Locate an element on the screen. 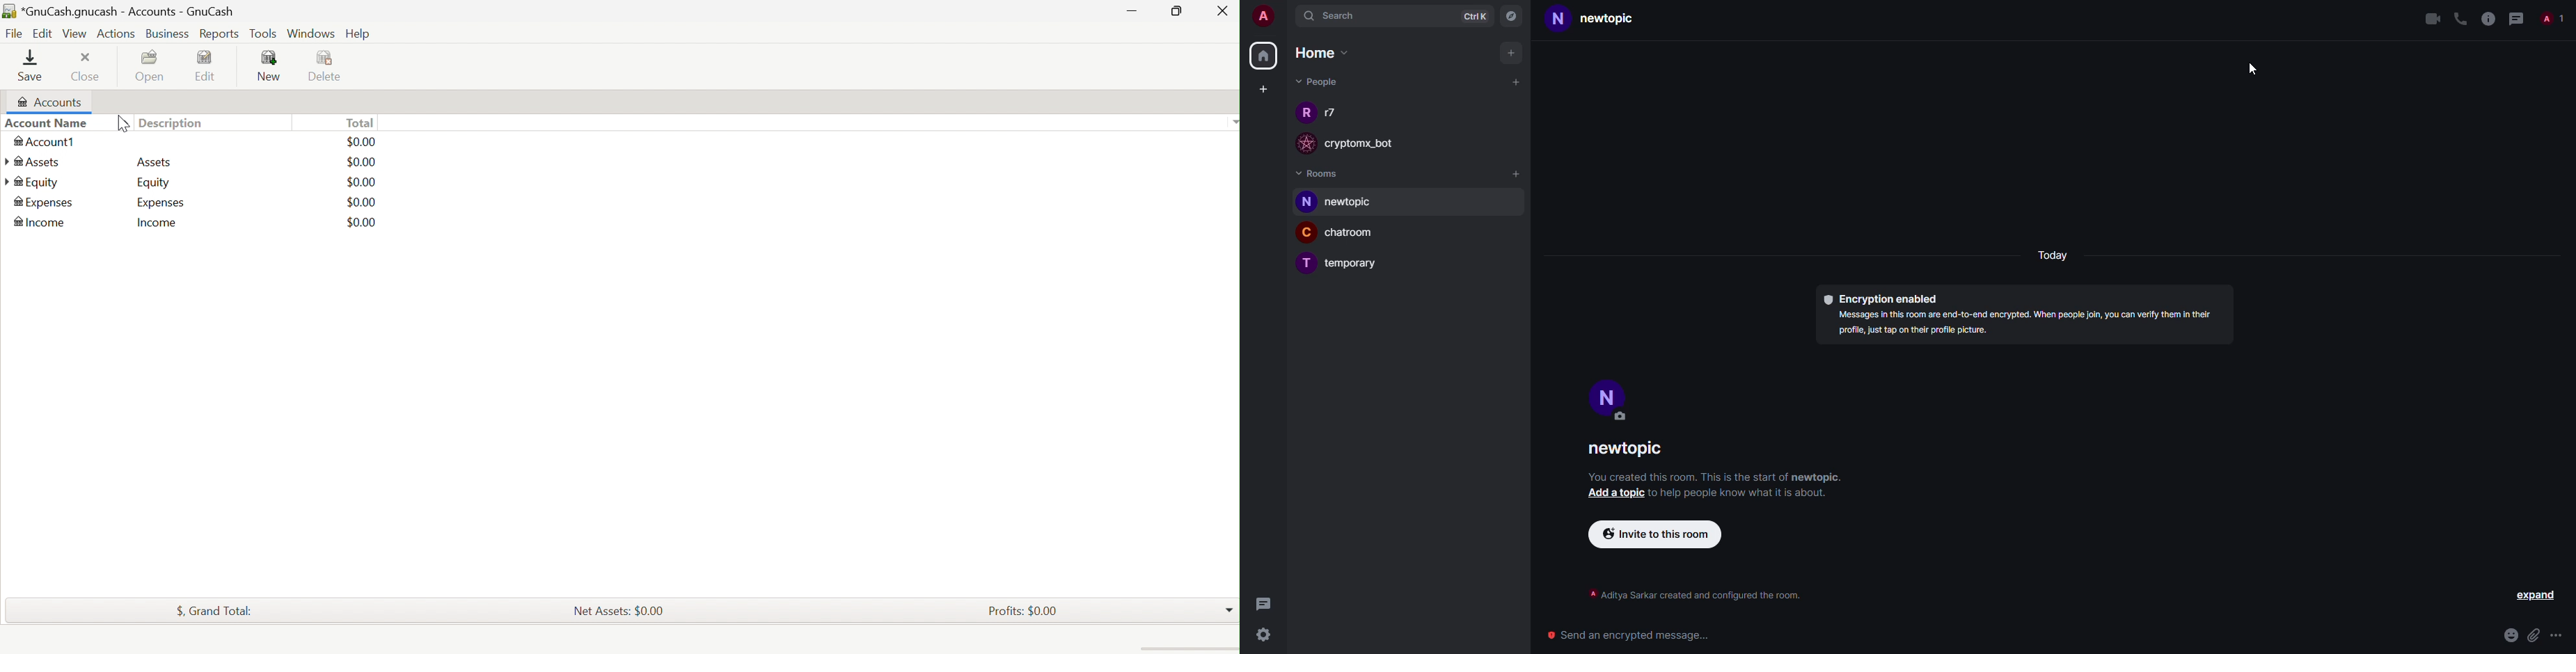  Cursor is located at coordinates (122, 125).